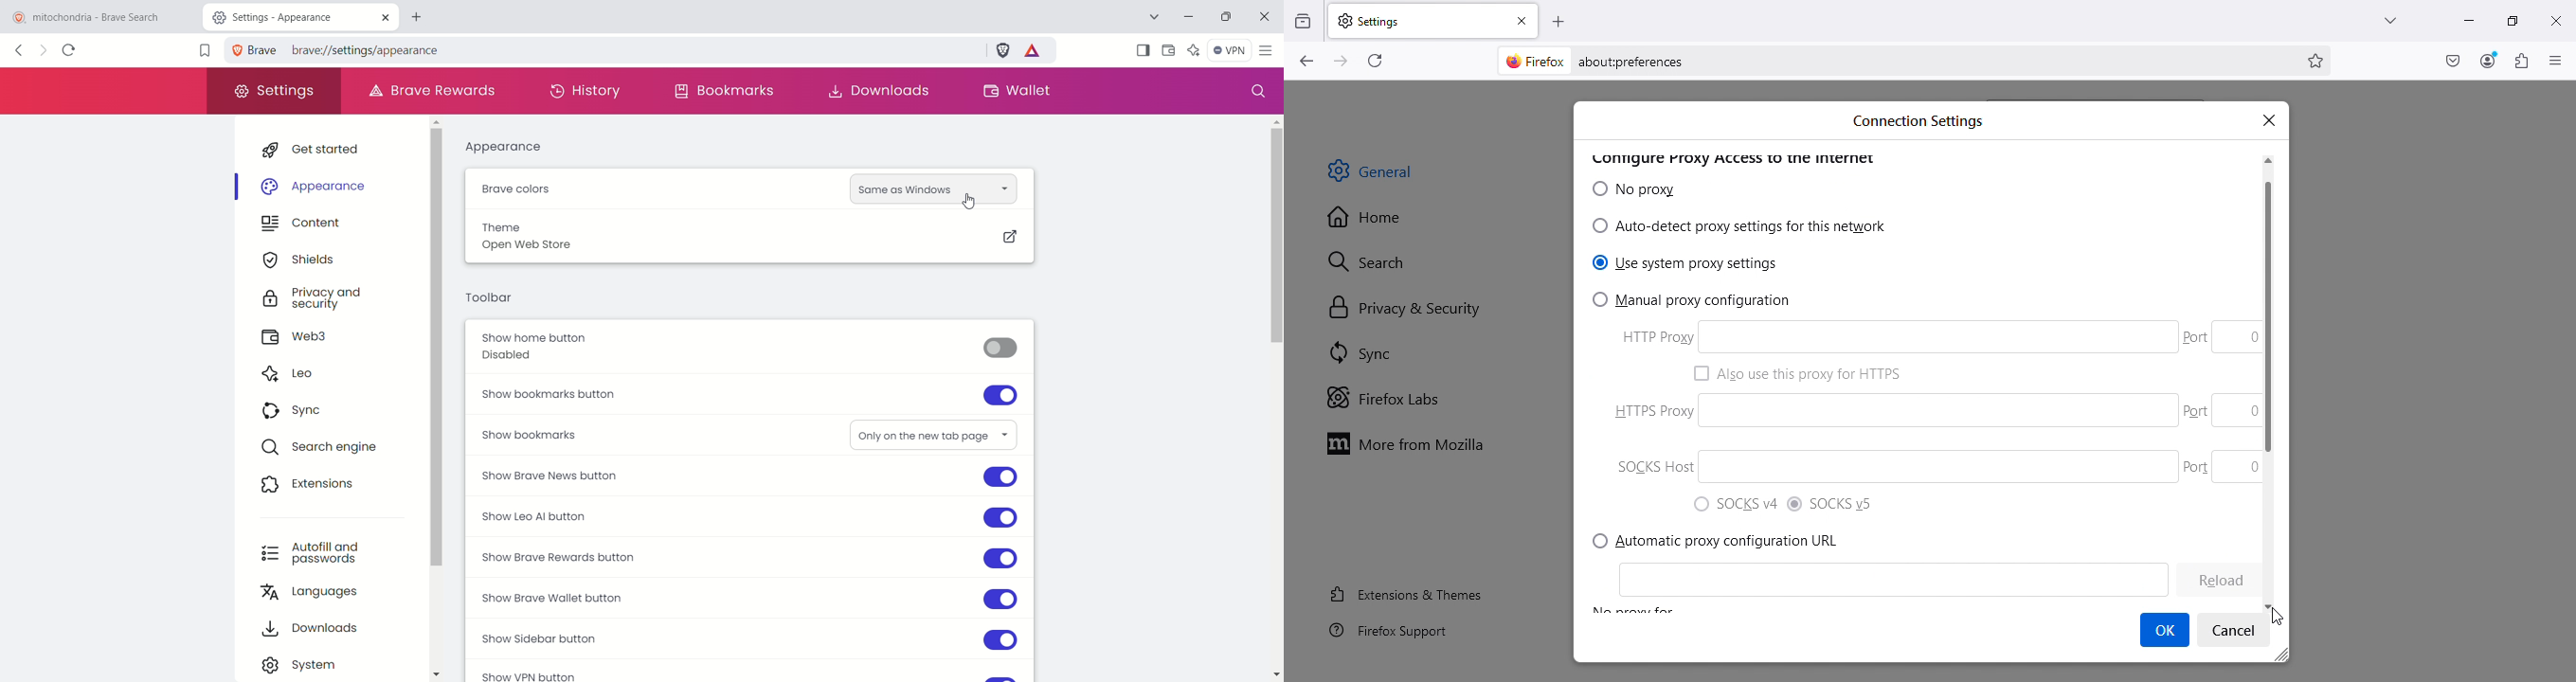 This screenshot has width=2576, height=700. I want to click on shields, so click(304, 259).